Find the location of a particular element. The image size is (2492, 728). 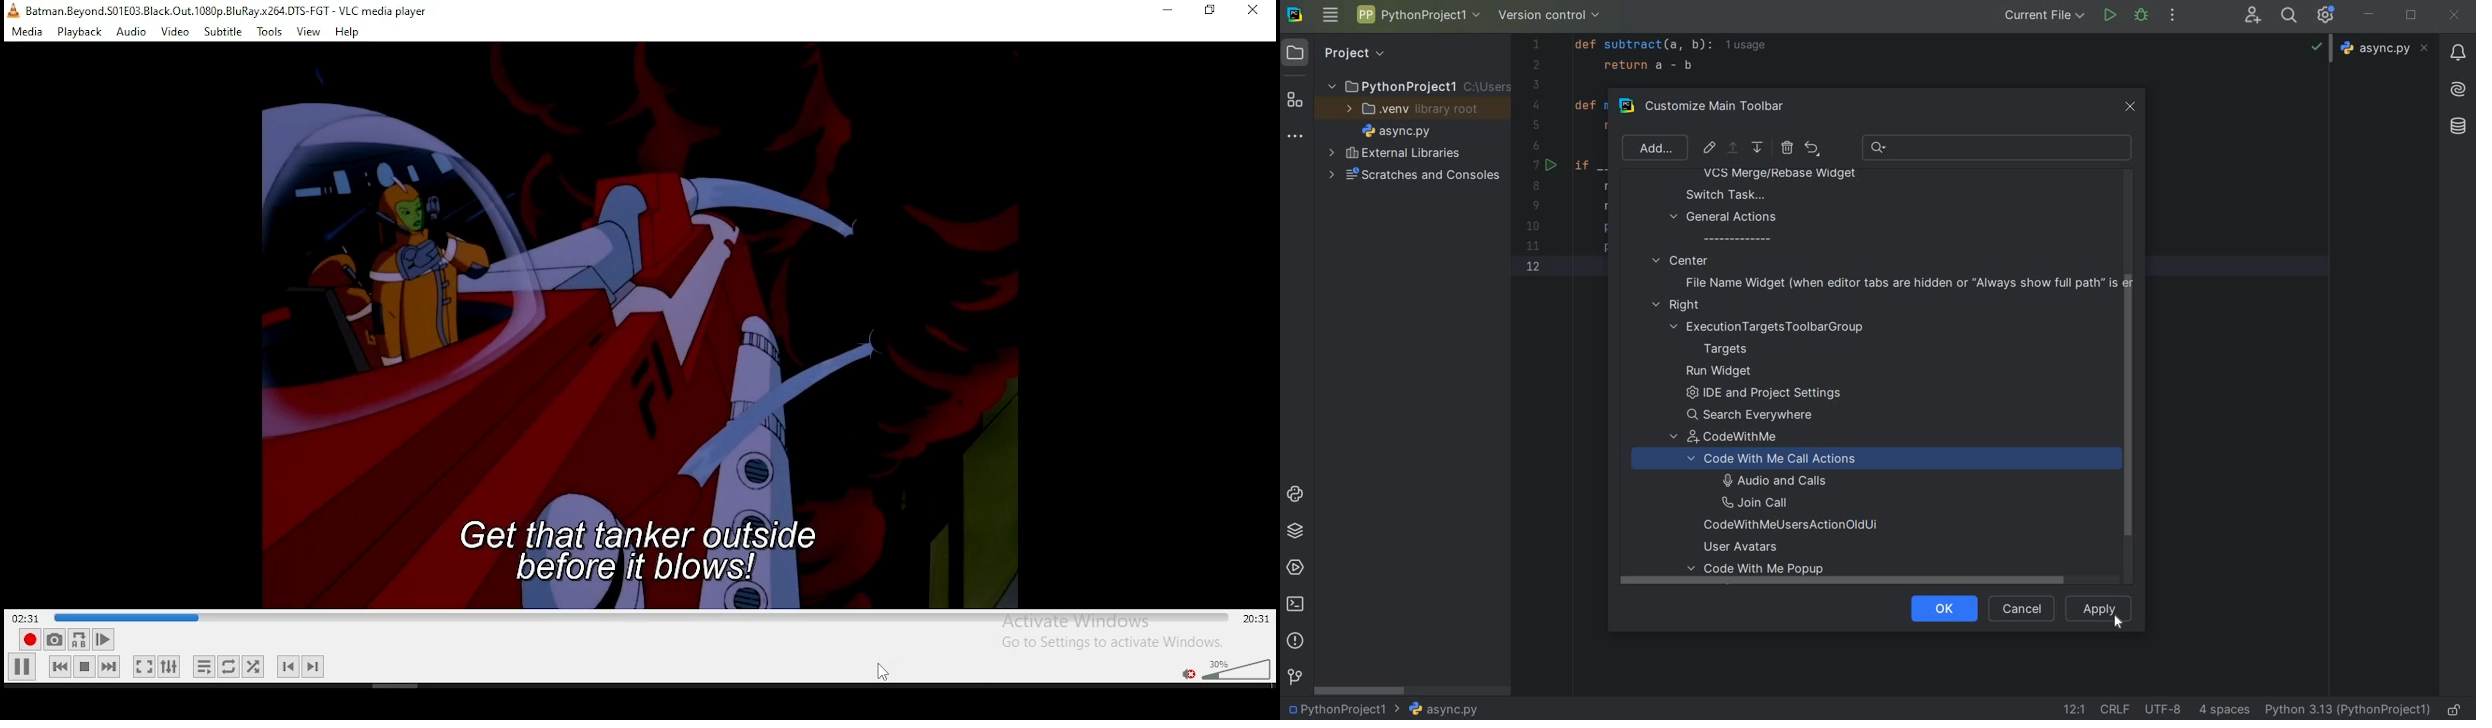

MOVE DOWN is located at coordinates (1759, 148).